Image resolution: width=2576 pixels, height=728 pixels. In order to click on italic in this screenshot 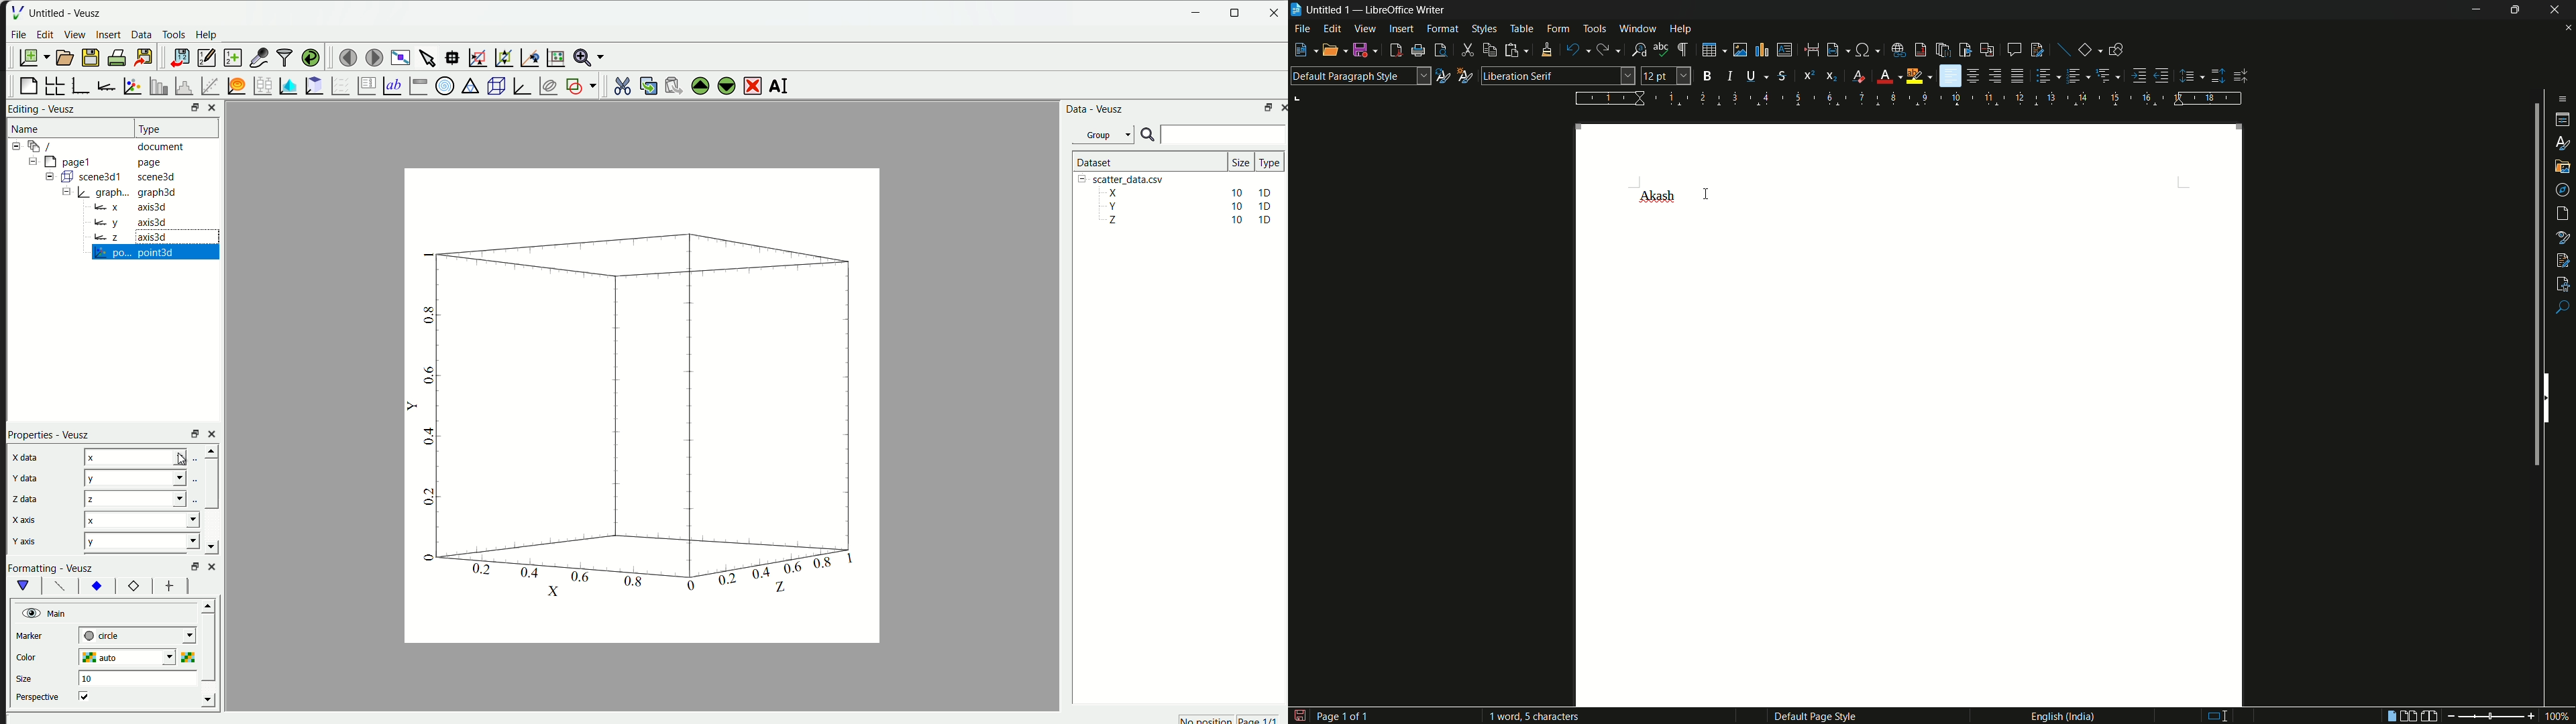, I will do `click(1733, 76)`.